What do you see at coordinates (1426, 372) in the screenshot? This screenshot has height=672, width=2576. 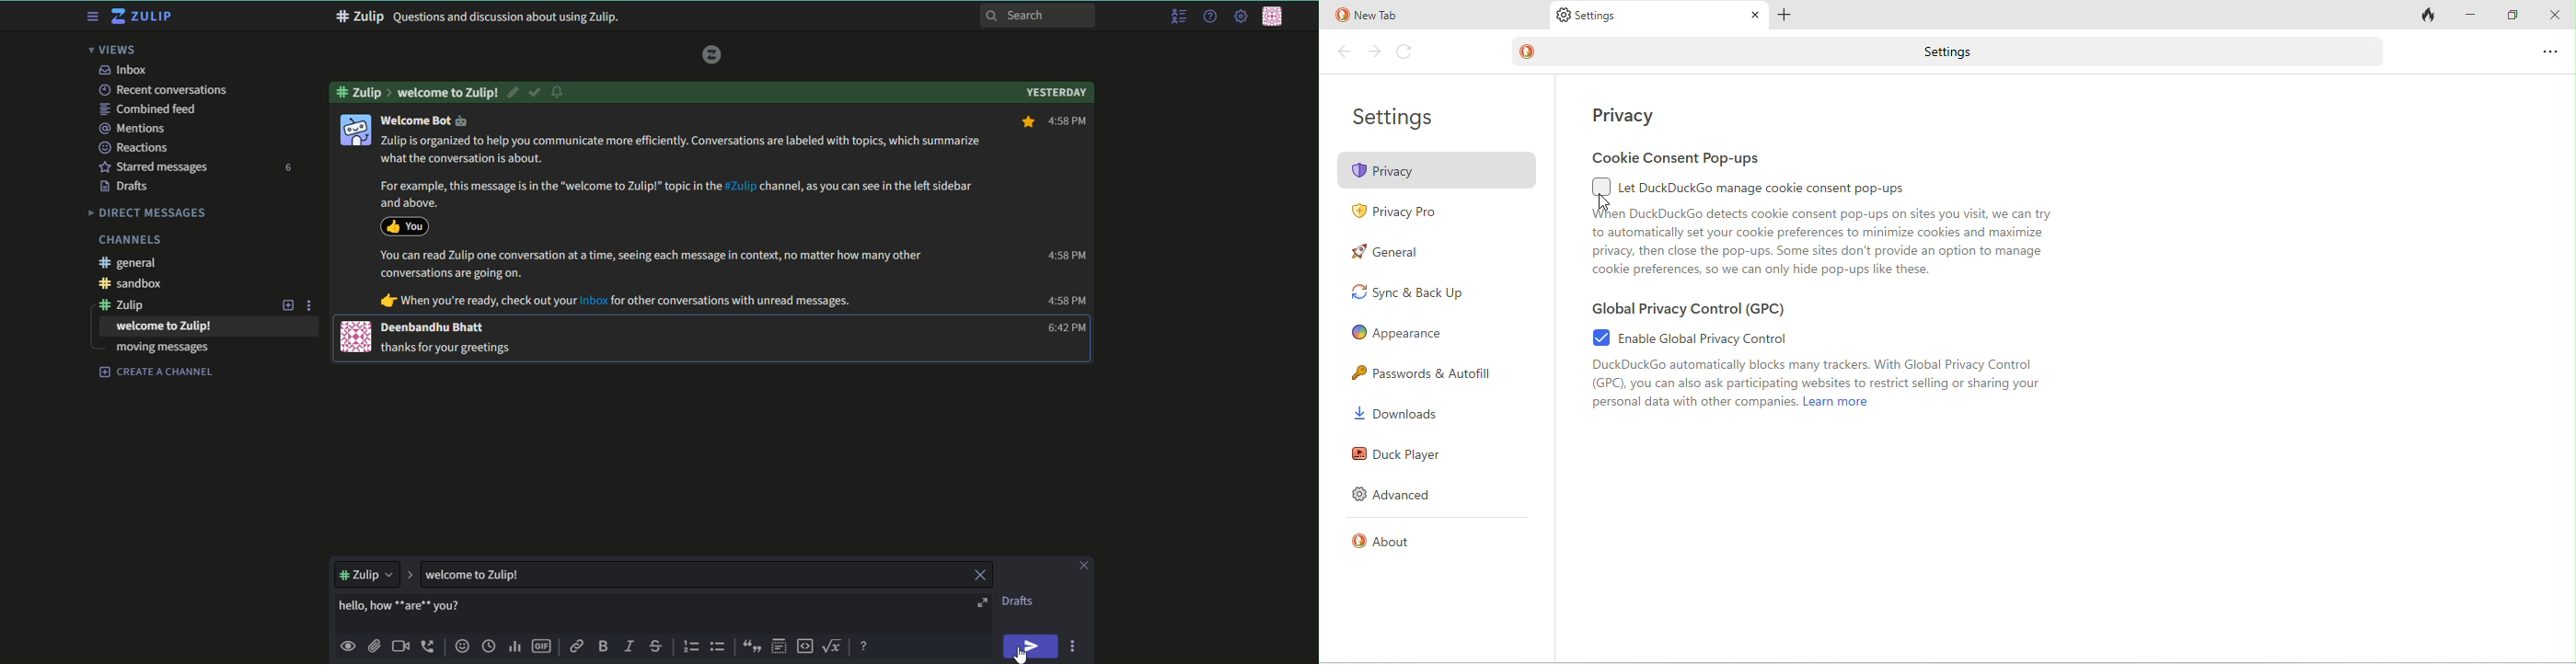 I see `passwords and autofills` at bounding box center [1426, 372].